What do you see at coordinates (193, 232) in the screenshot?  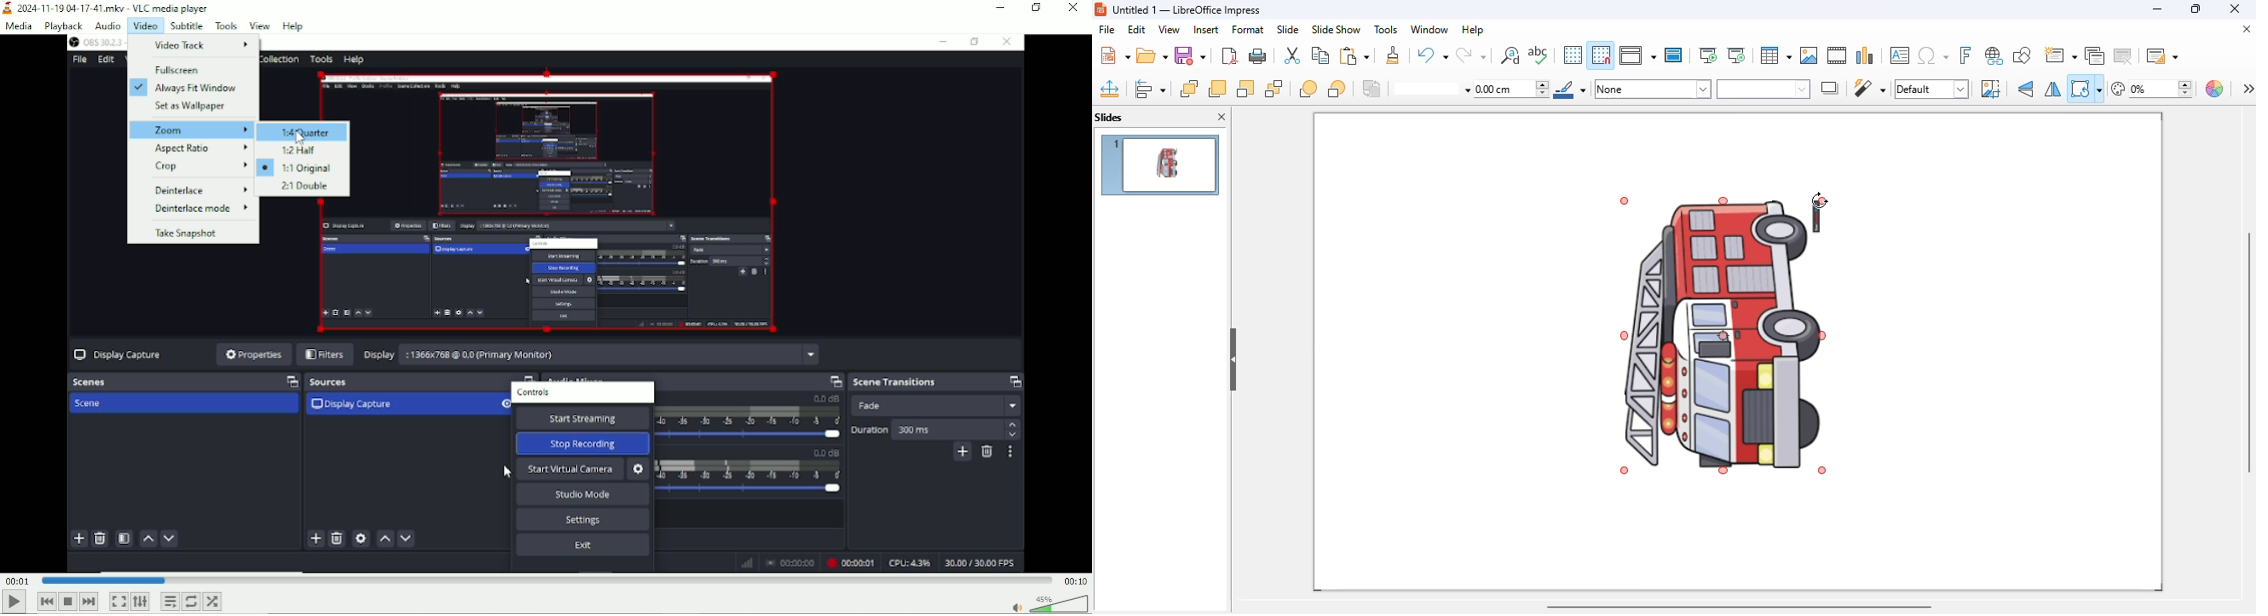 I see `Take snapshot` at bounding box center [193, 232].